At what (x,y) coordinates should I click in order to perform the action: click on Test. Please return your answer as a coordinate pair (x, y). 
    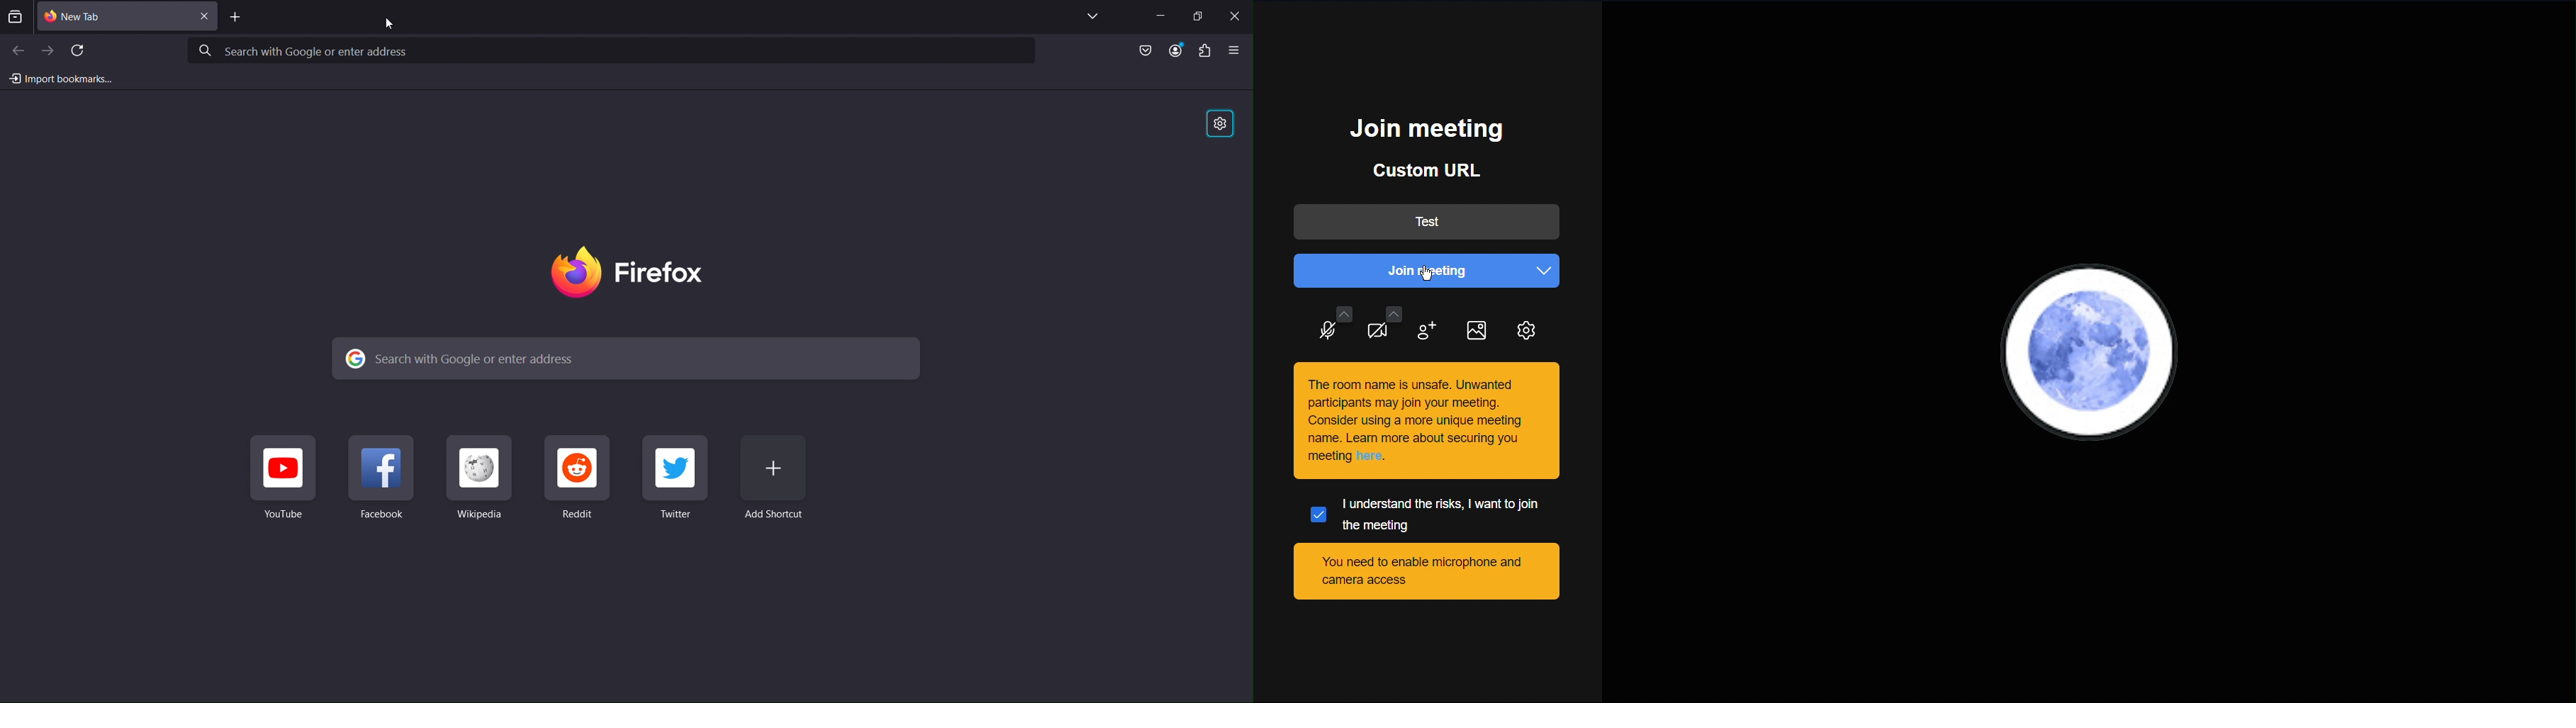
    Looking at the image, I should click on (1428, 221).